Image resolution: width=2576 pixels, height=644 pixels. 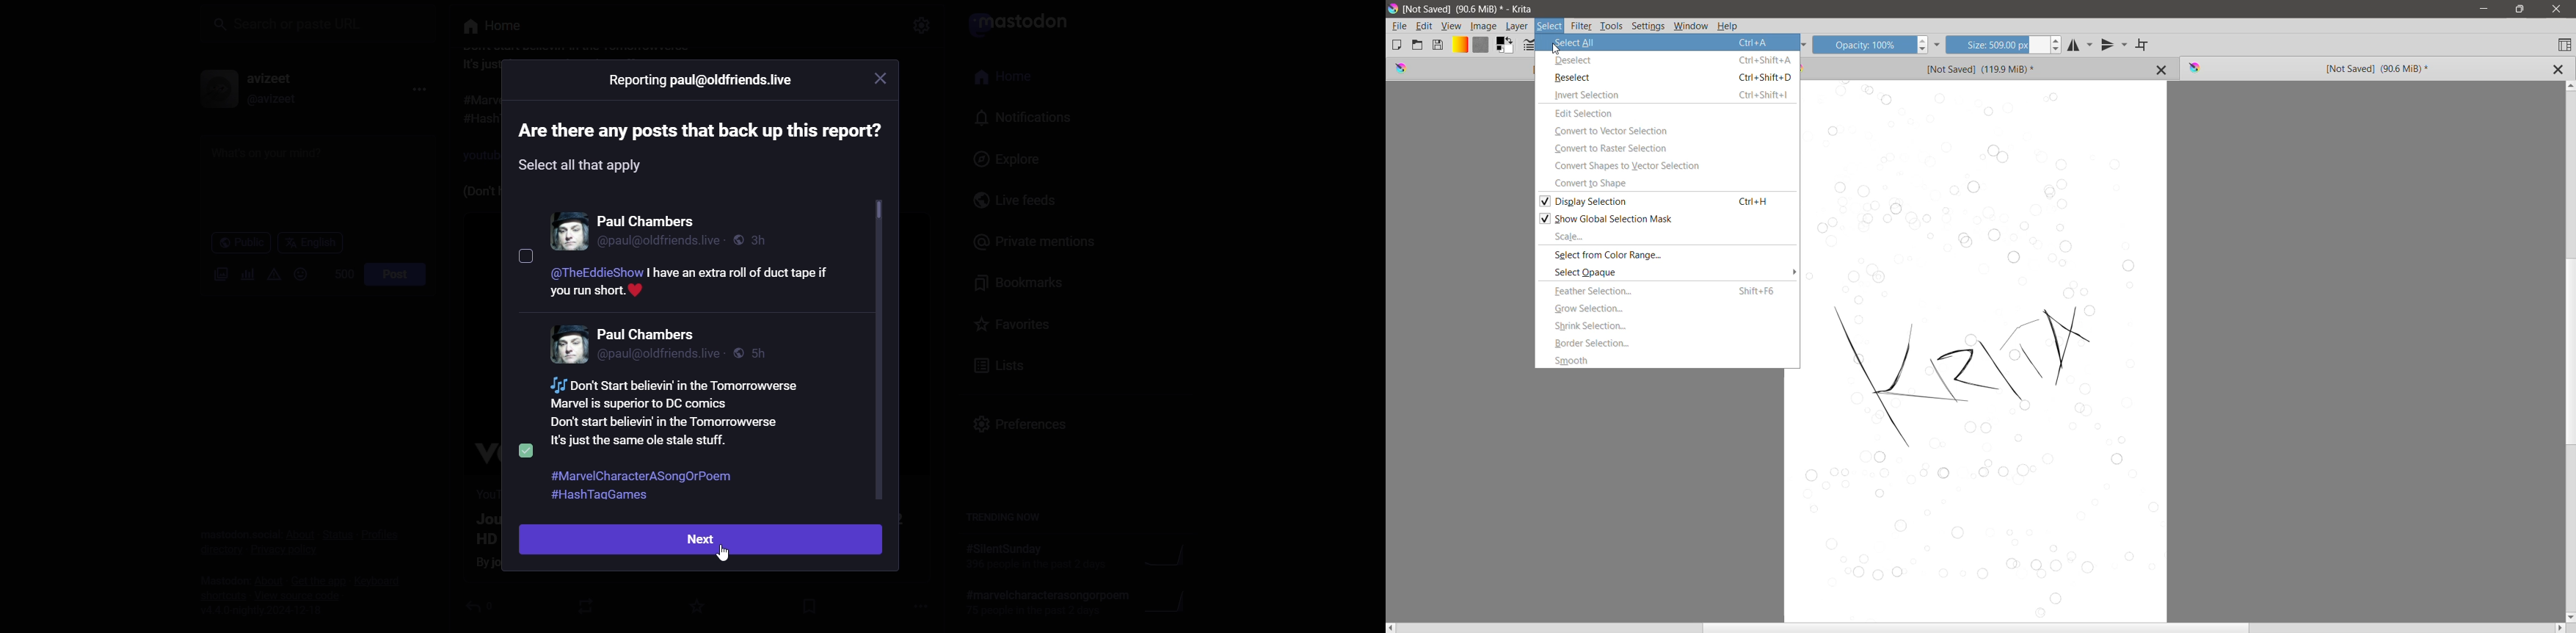 What do you see at coordinates (1667, 94) in the screenshot?
I see `Invert Selection` at bounding box center [1667, 94].